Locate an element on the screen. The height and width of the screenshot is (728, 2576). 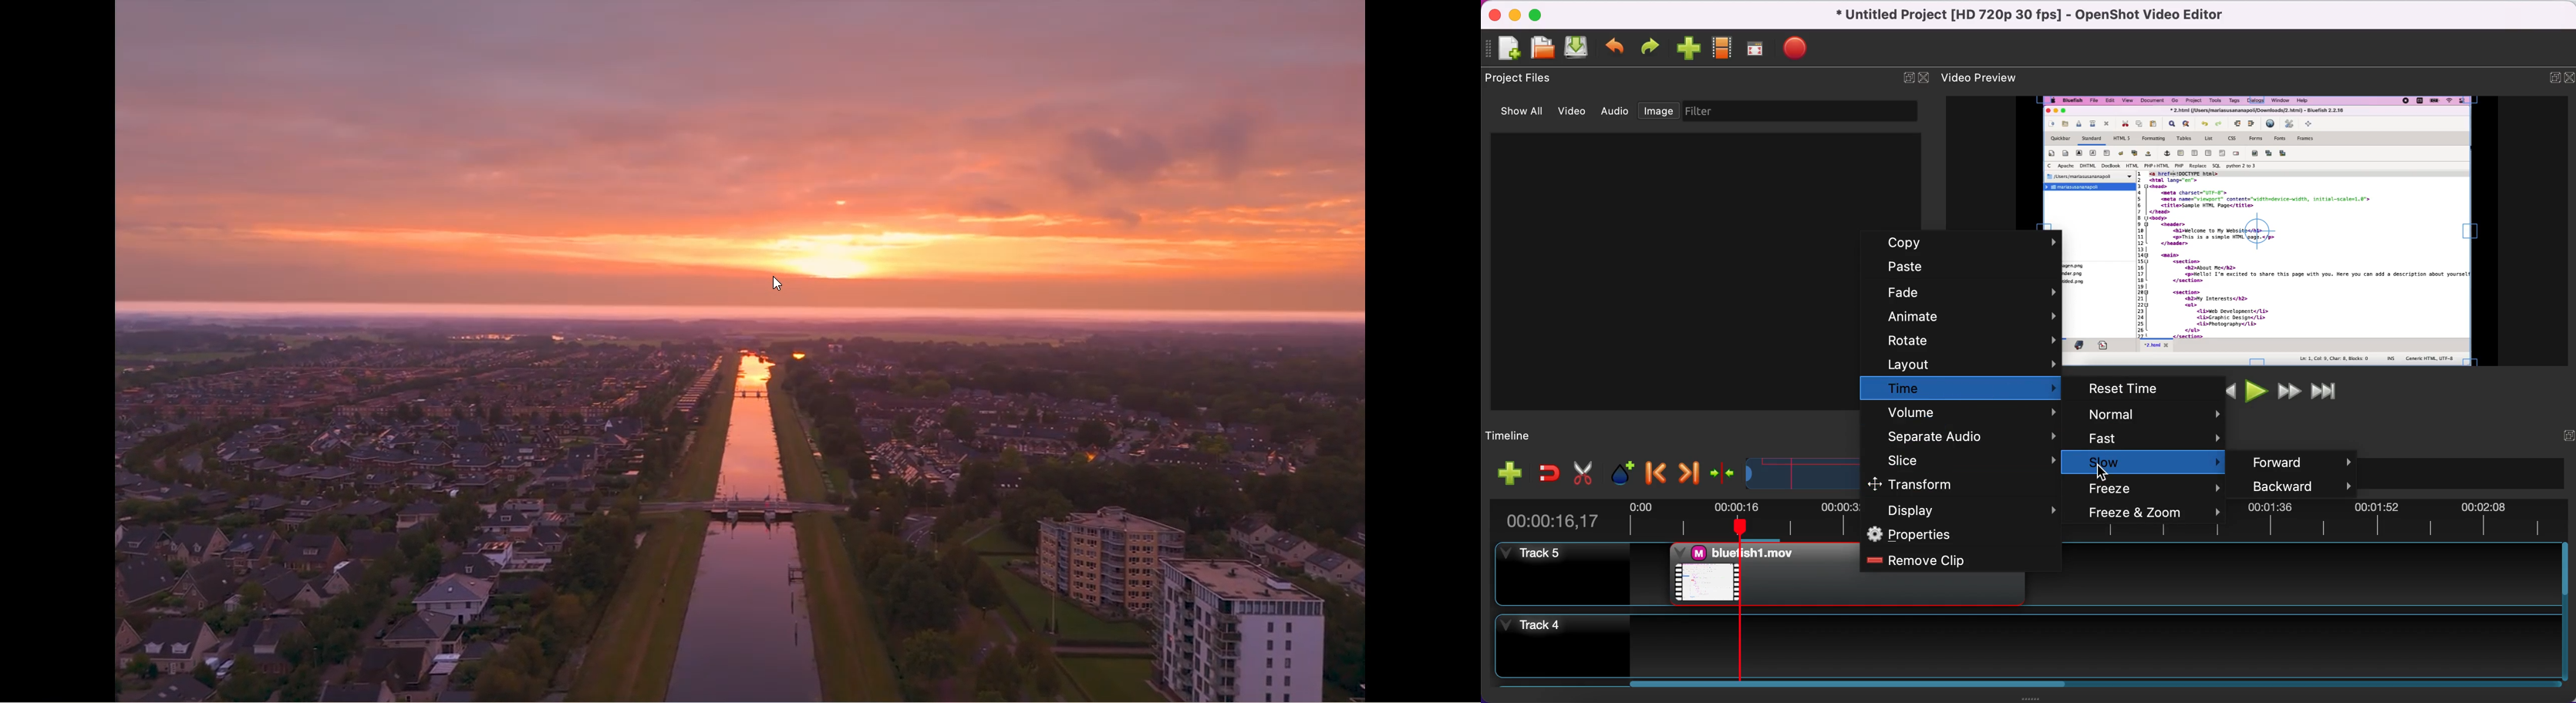
freeze and zoom is located at coordinates (2155, 514).